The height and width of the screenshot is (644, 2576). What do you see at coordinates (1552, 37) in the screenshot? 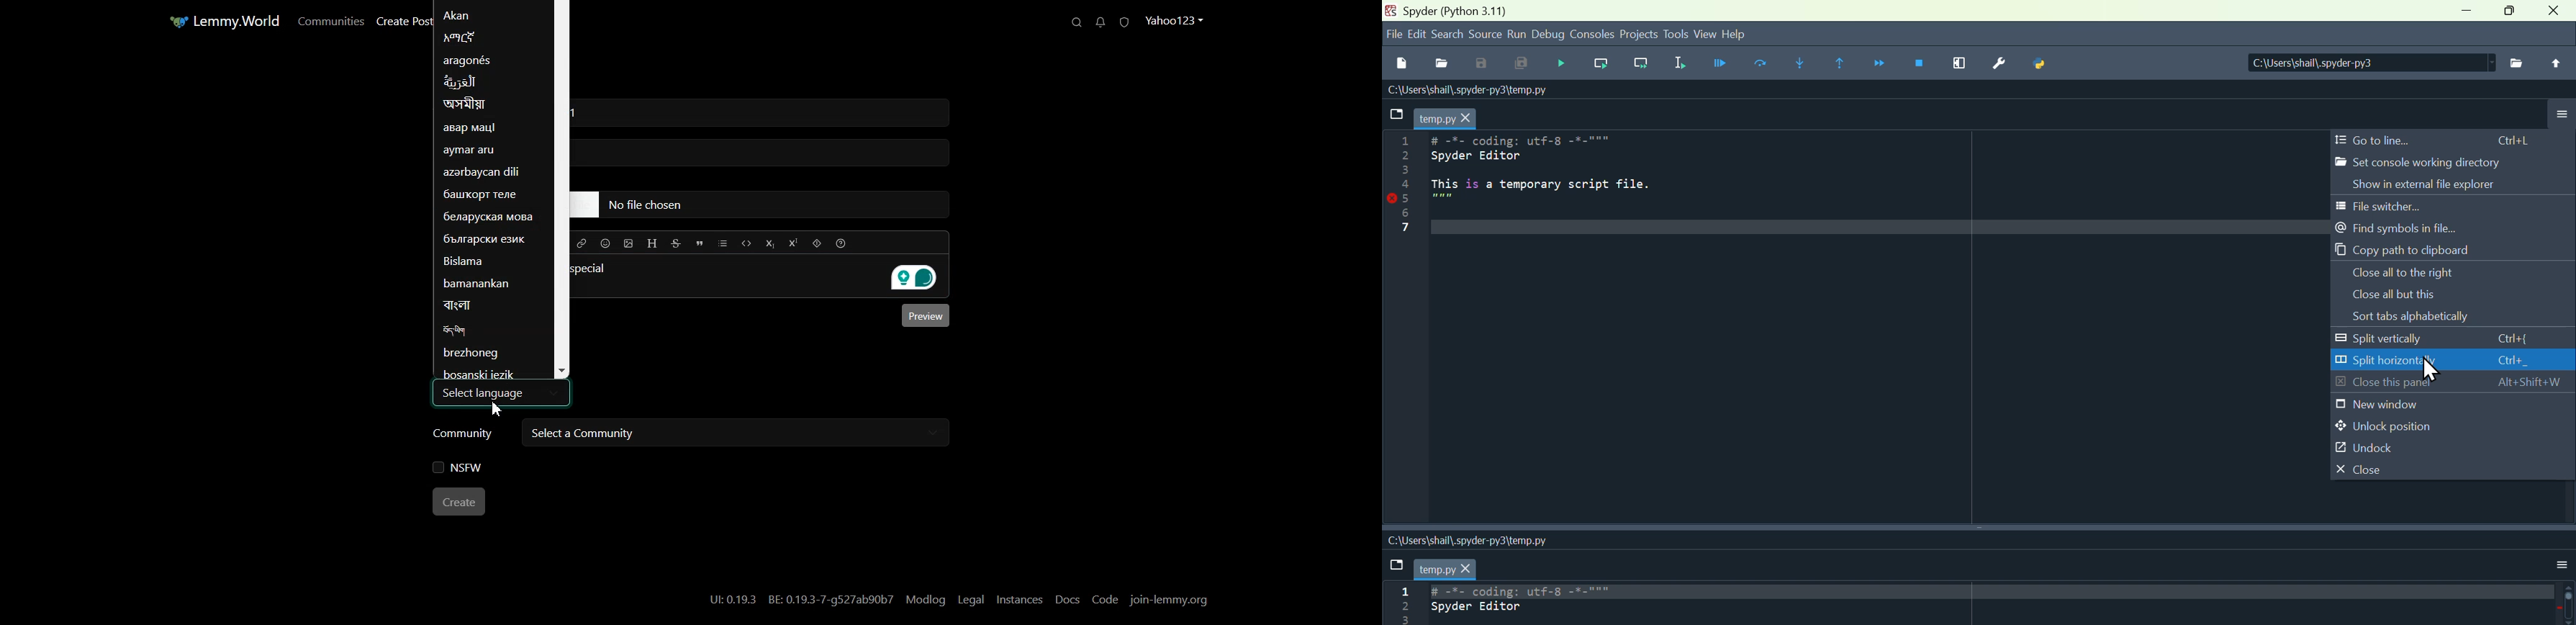
I see `Debug` at bounding box center [1552, 37].